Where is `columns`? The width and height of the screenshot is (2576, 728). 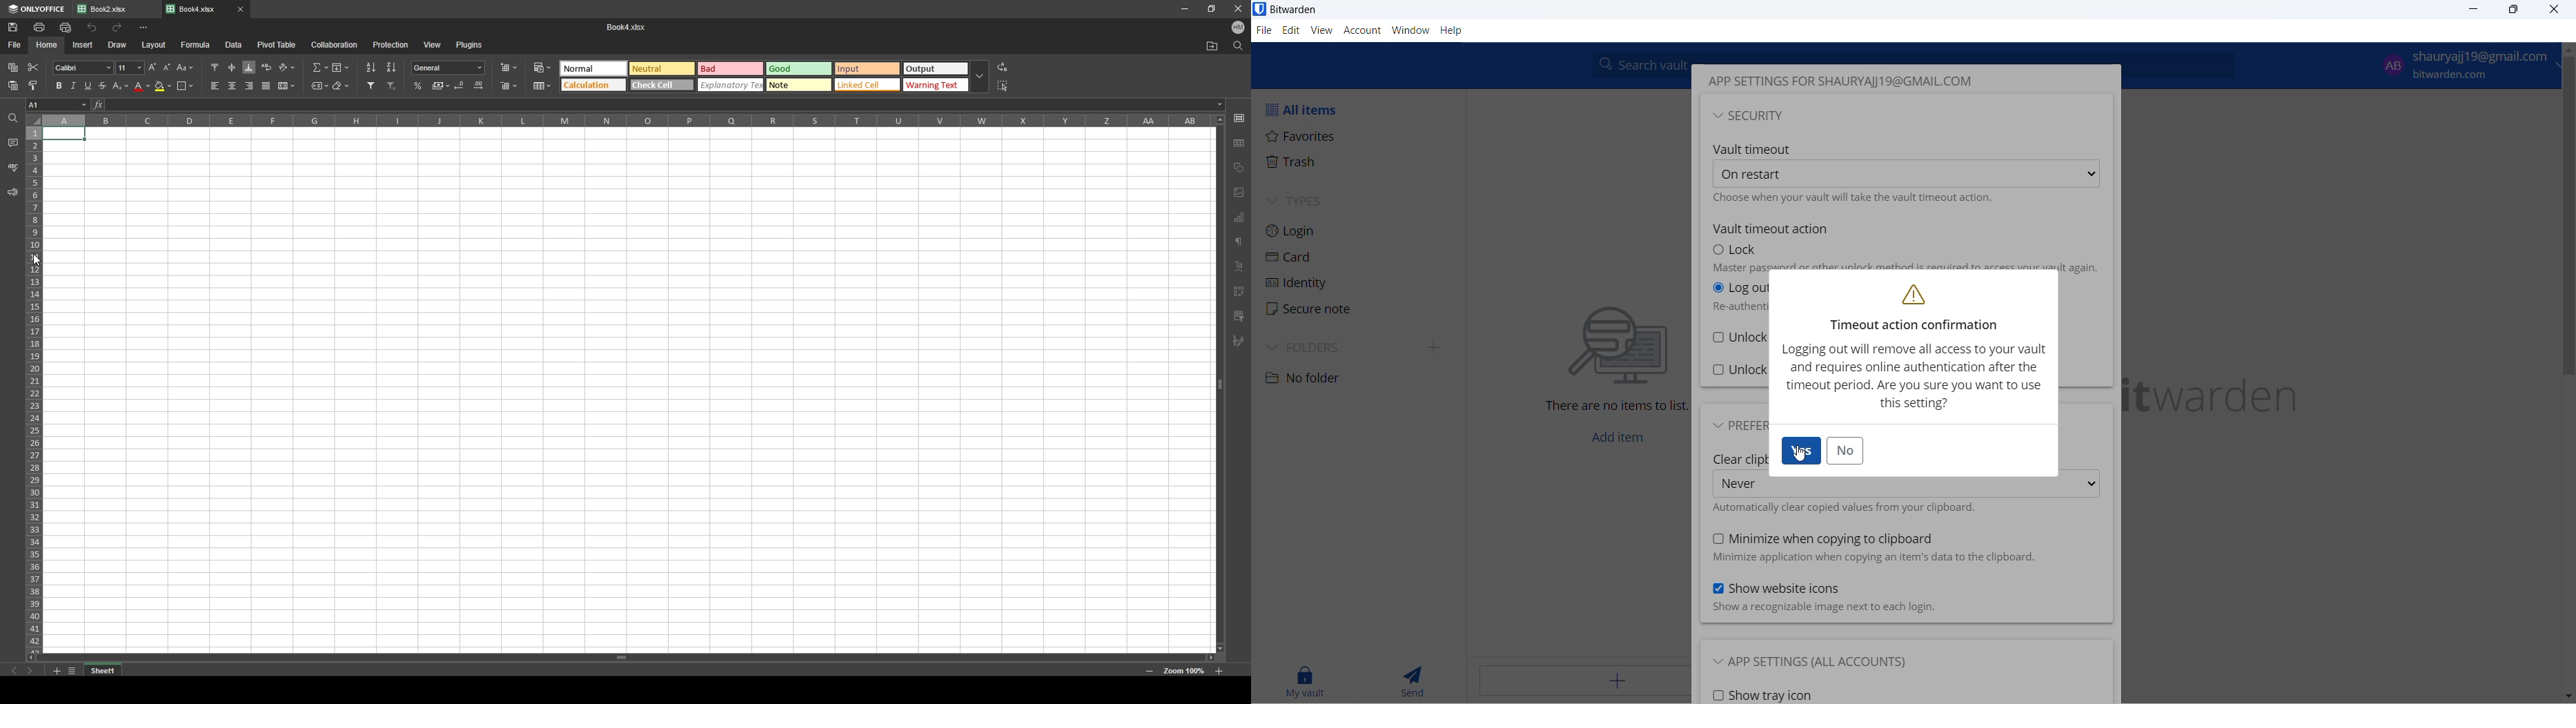 columns is located at coordinates (628, 120).